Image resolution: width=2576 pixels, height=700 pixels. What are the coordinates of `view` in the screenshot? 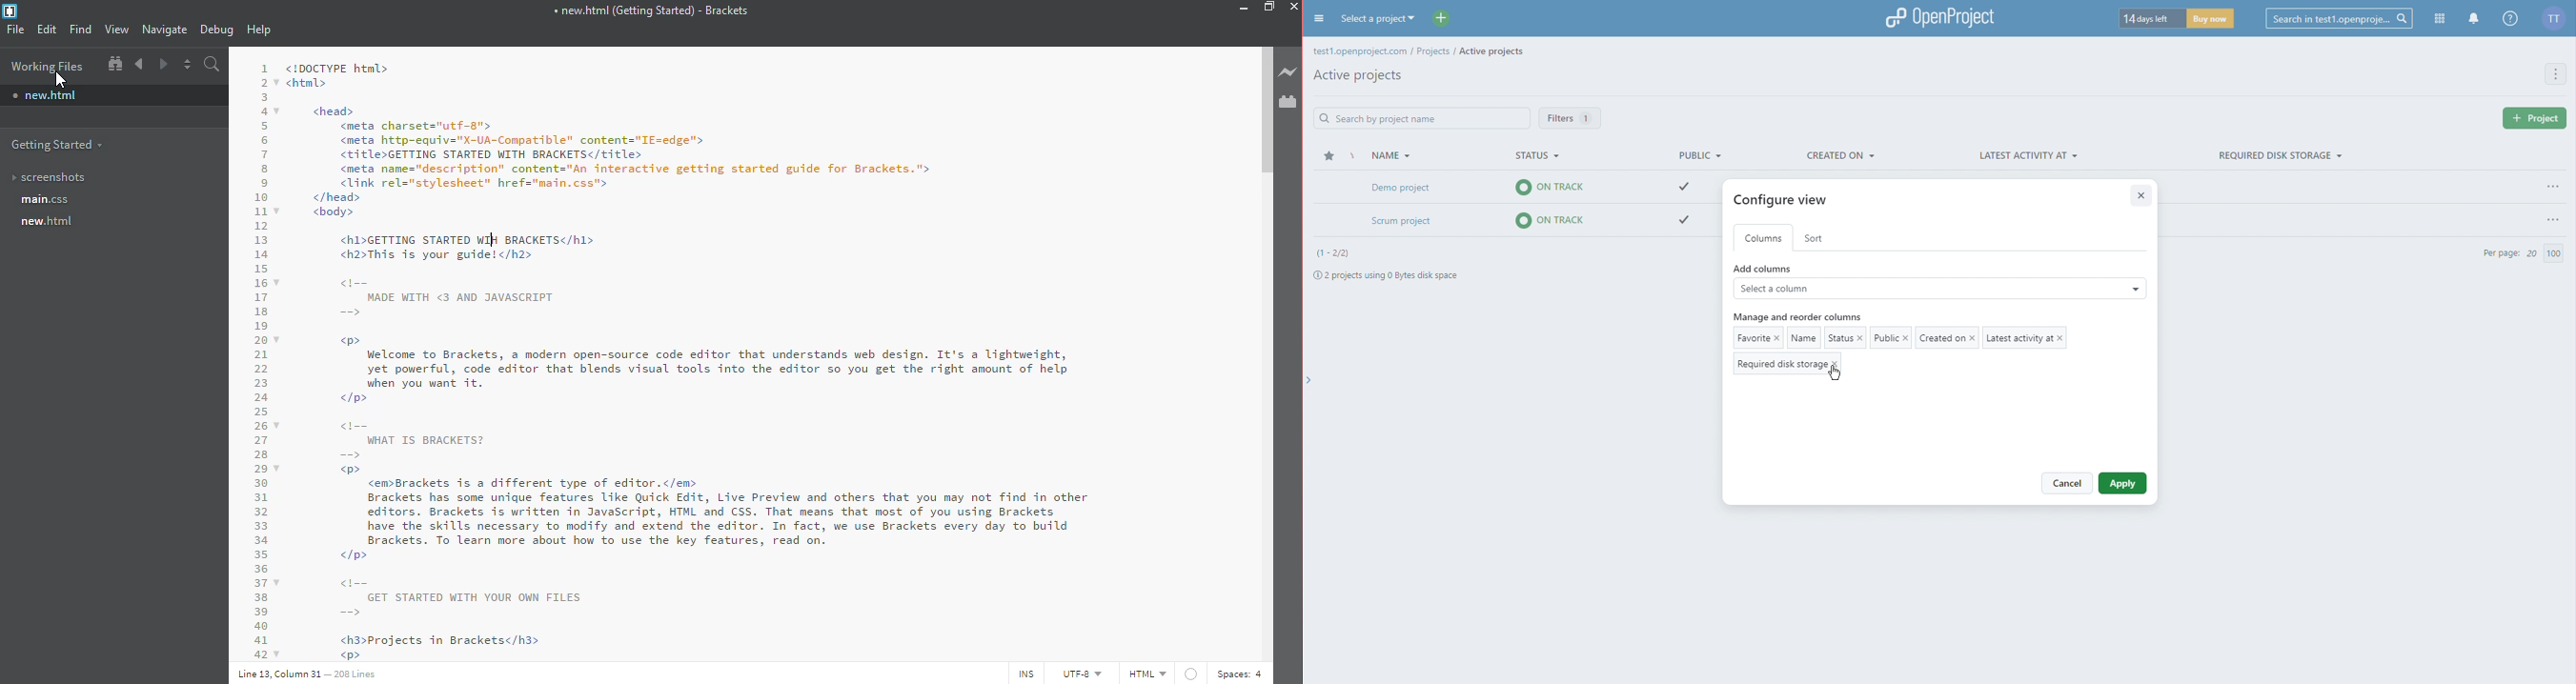 It's located at (116, 30).